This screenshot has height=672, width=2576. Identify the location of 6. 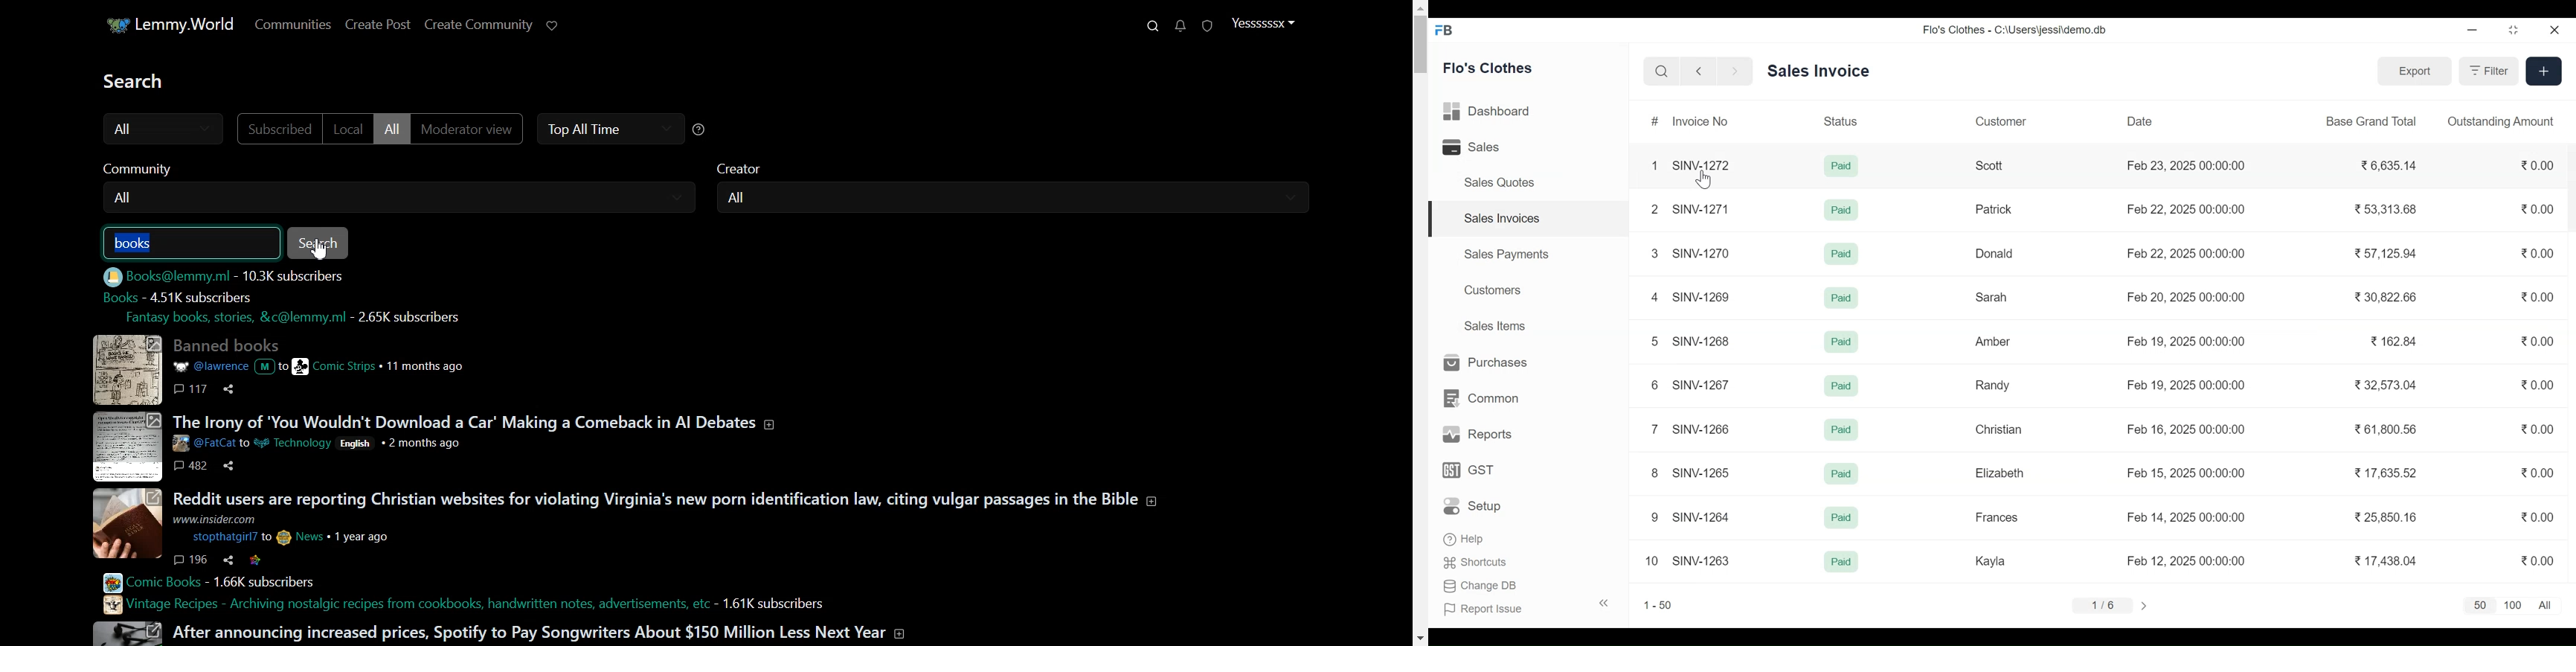
(1654, 383).